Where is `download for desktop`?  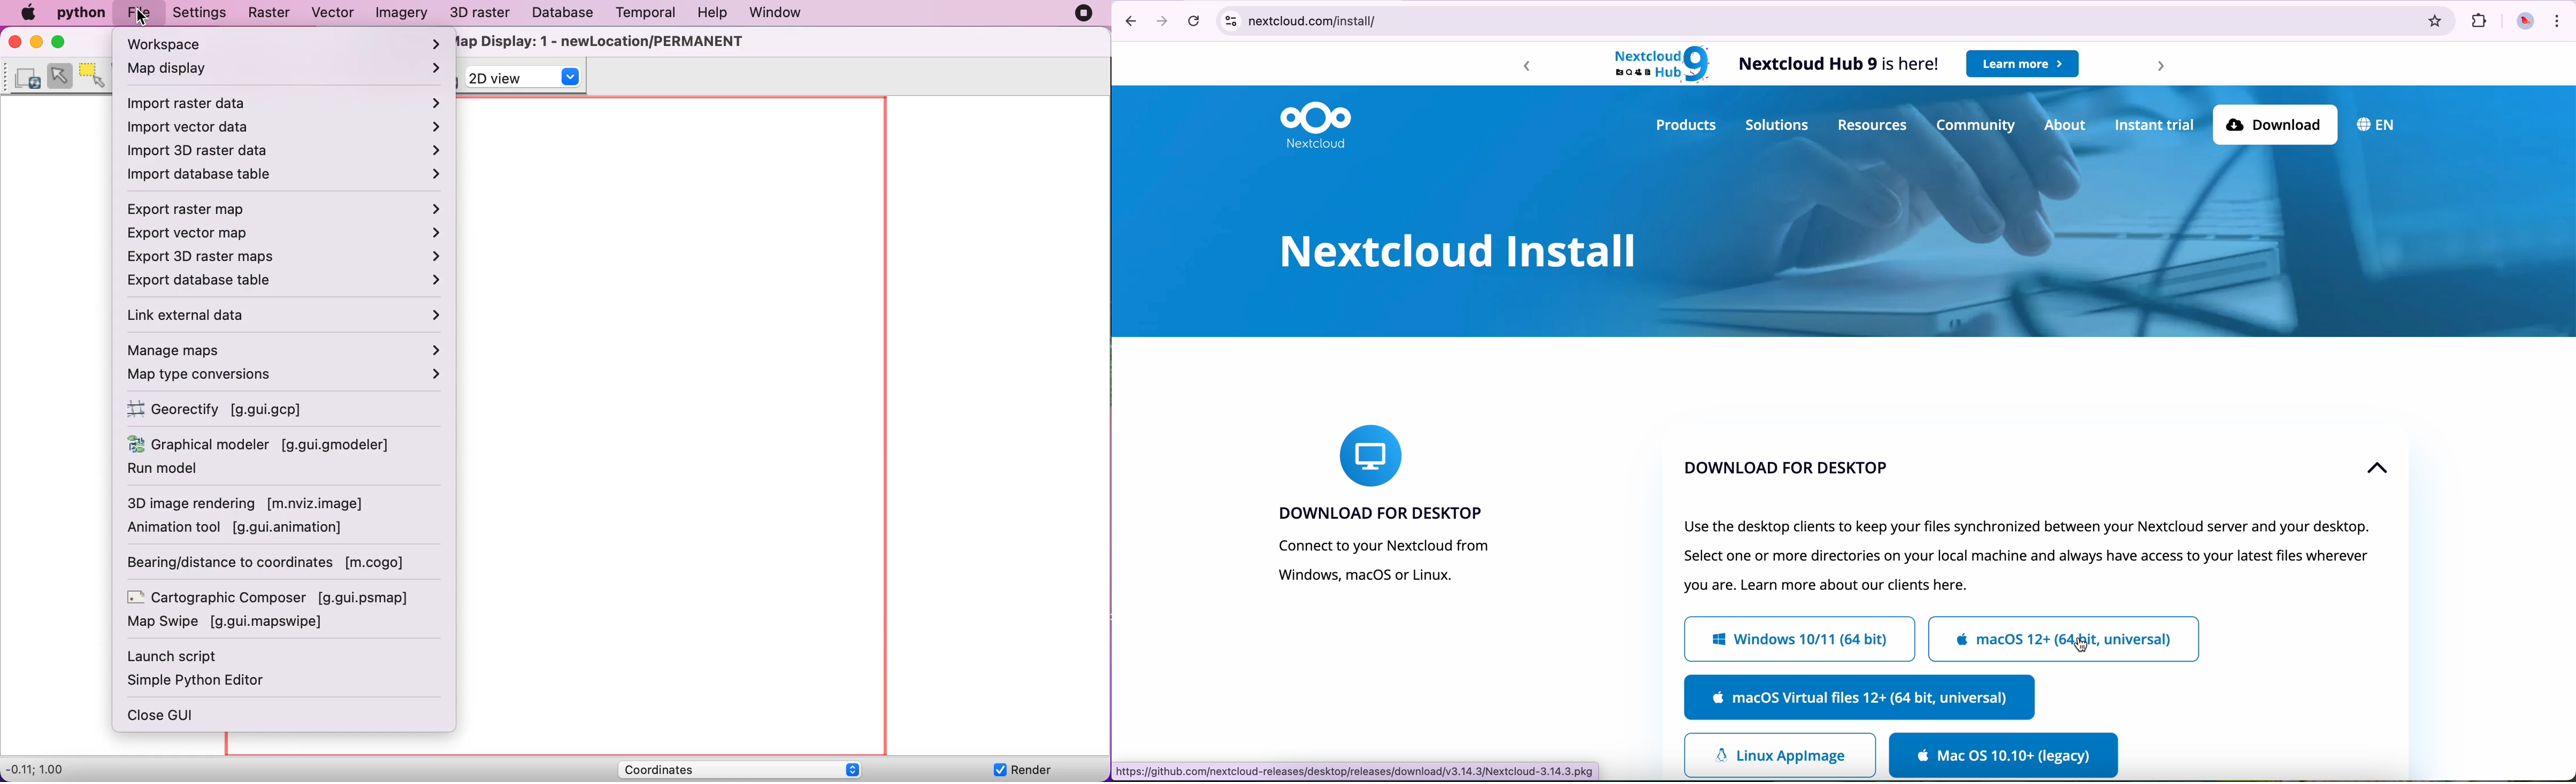
download for desktop is located at coordinates (1380, 511).